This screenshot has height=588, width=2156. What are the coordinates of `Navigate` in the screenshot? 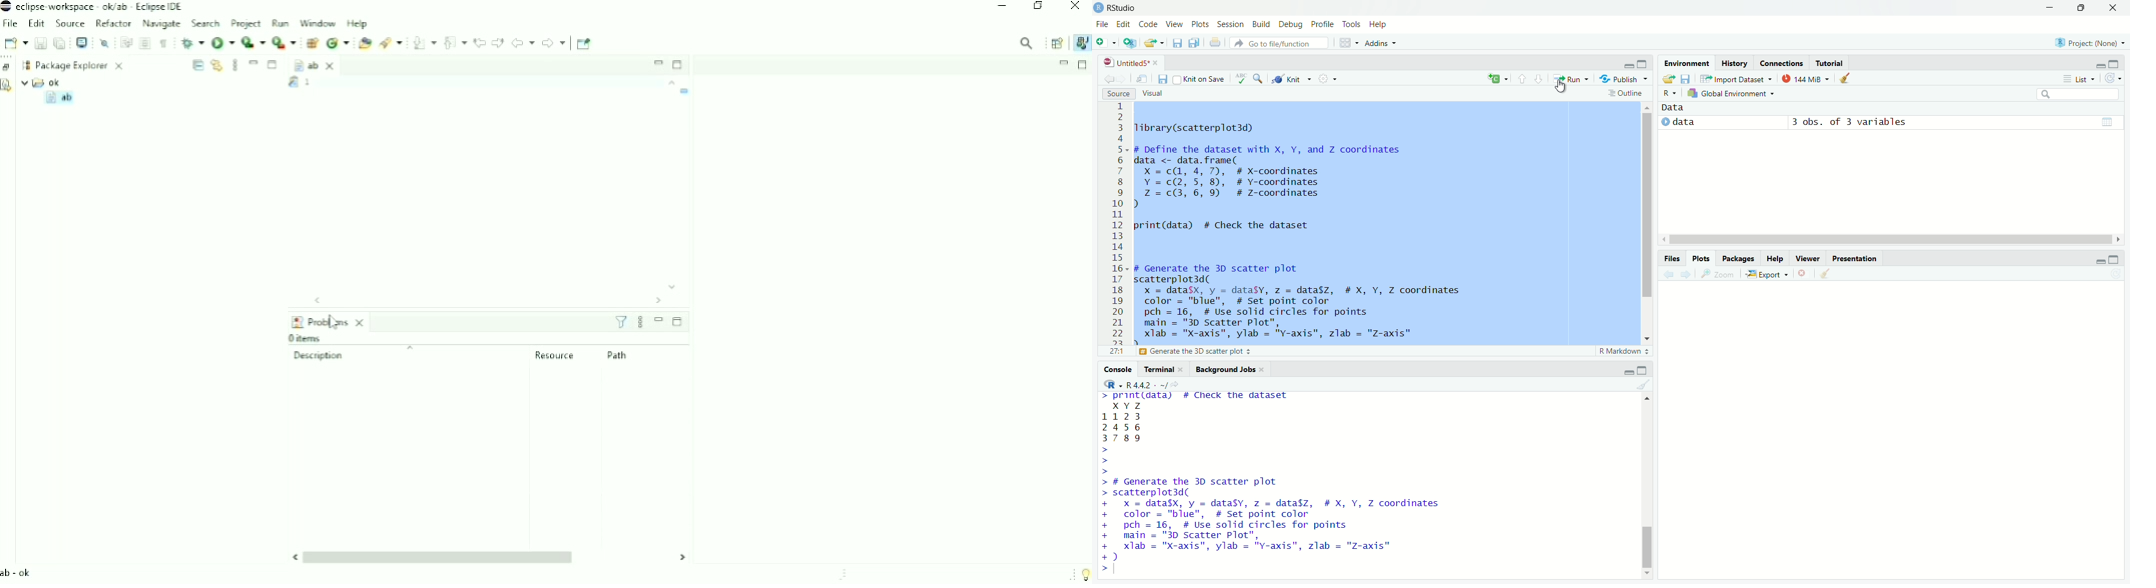 It's located at (161, 24).